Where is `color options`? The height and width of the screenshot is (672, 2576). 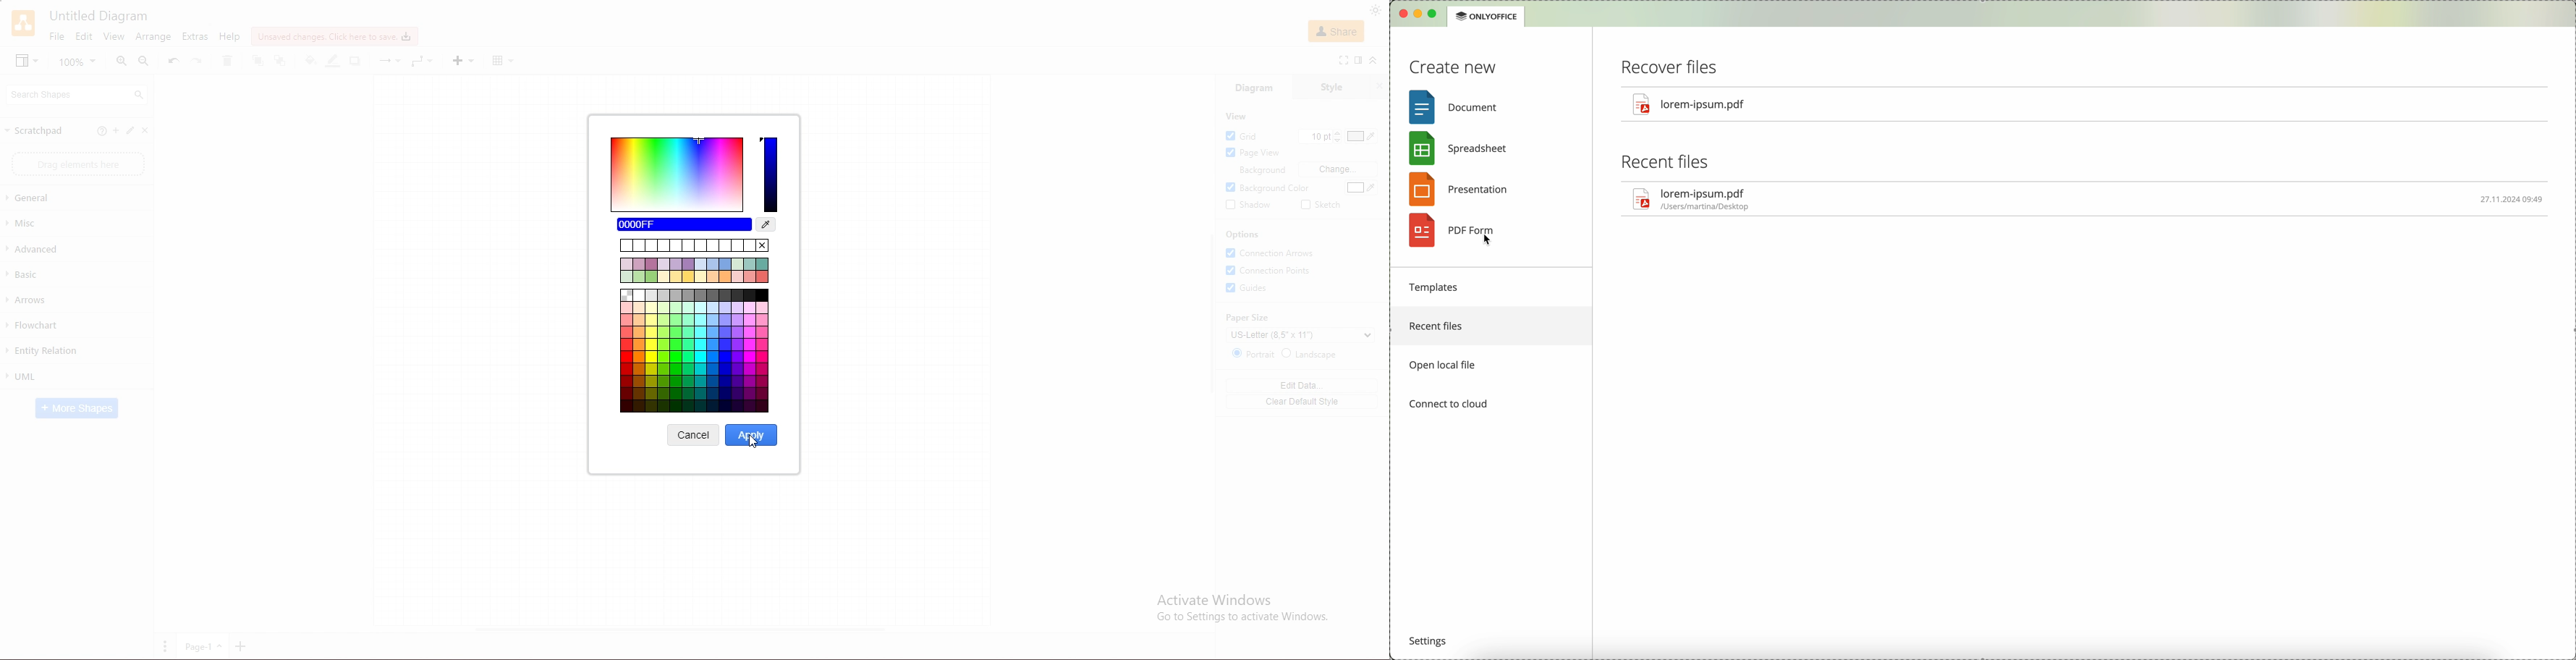 color options is located at coordinates (677, 174).